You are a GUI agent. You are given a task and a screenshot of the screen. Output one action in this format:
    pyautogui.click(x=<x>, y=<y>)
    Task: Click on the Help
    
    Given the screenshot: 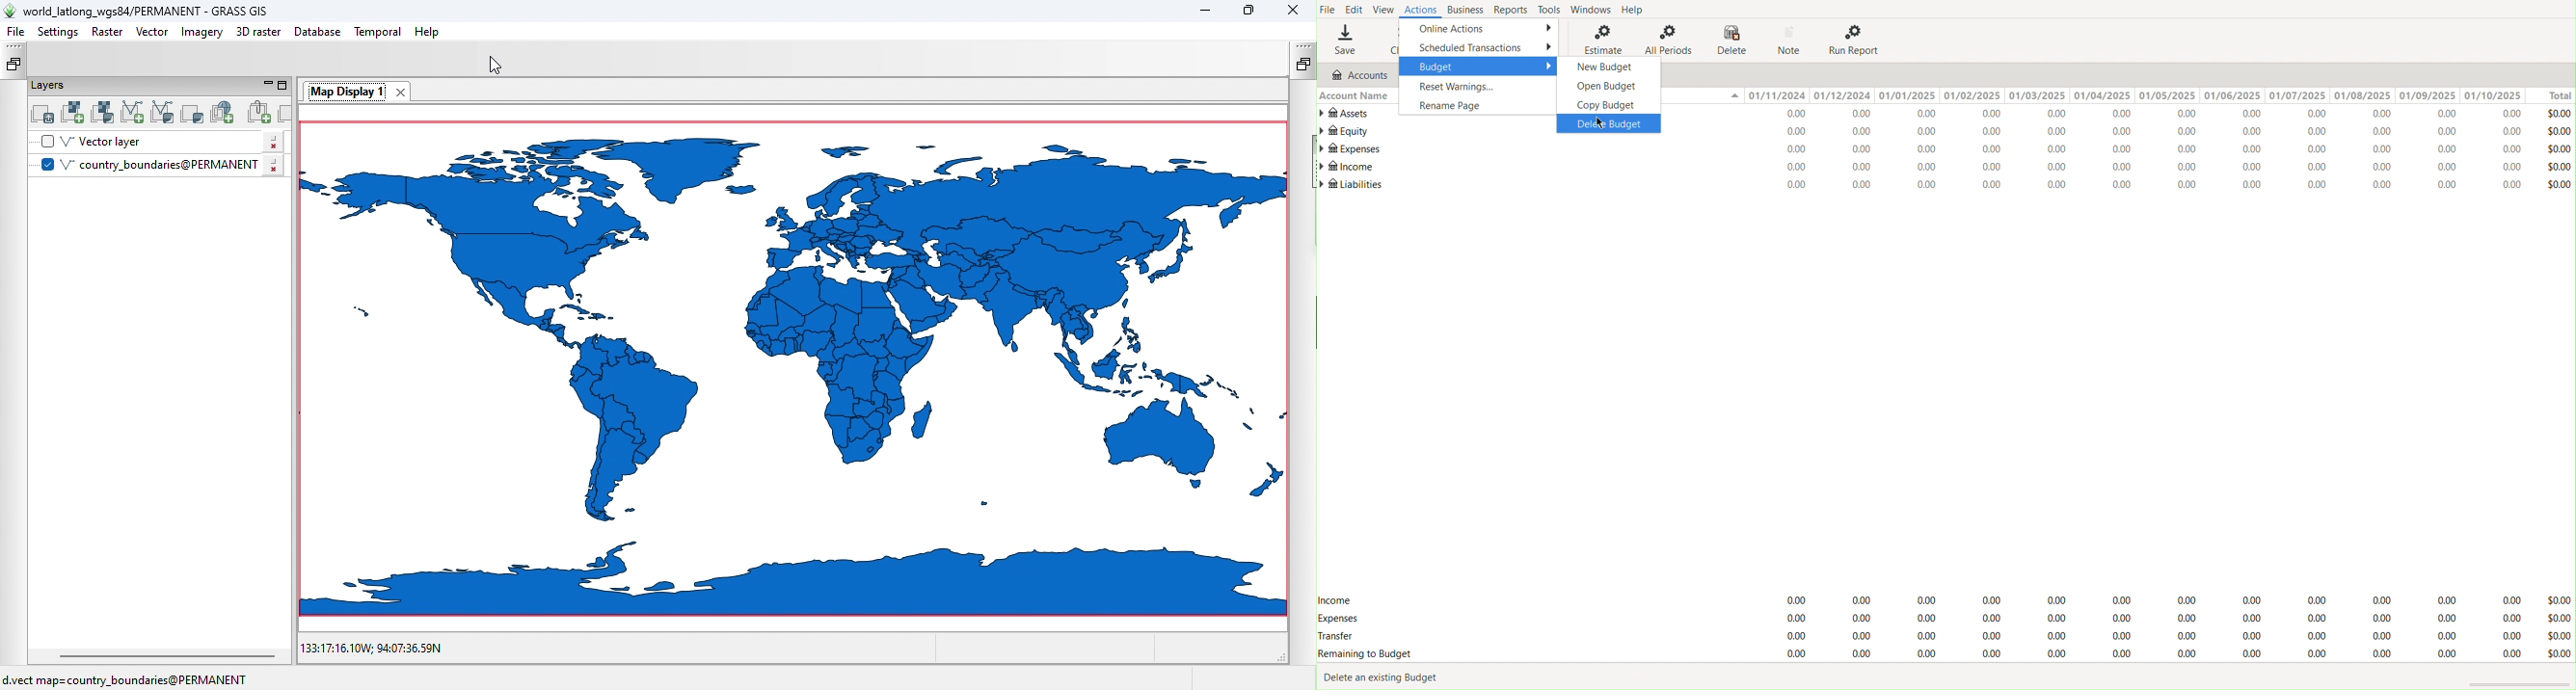 What is the action you would take?
    pyautogui.click(x=1636, y=9)
    